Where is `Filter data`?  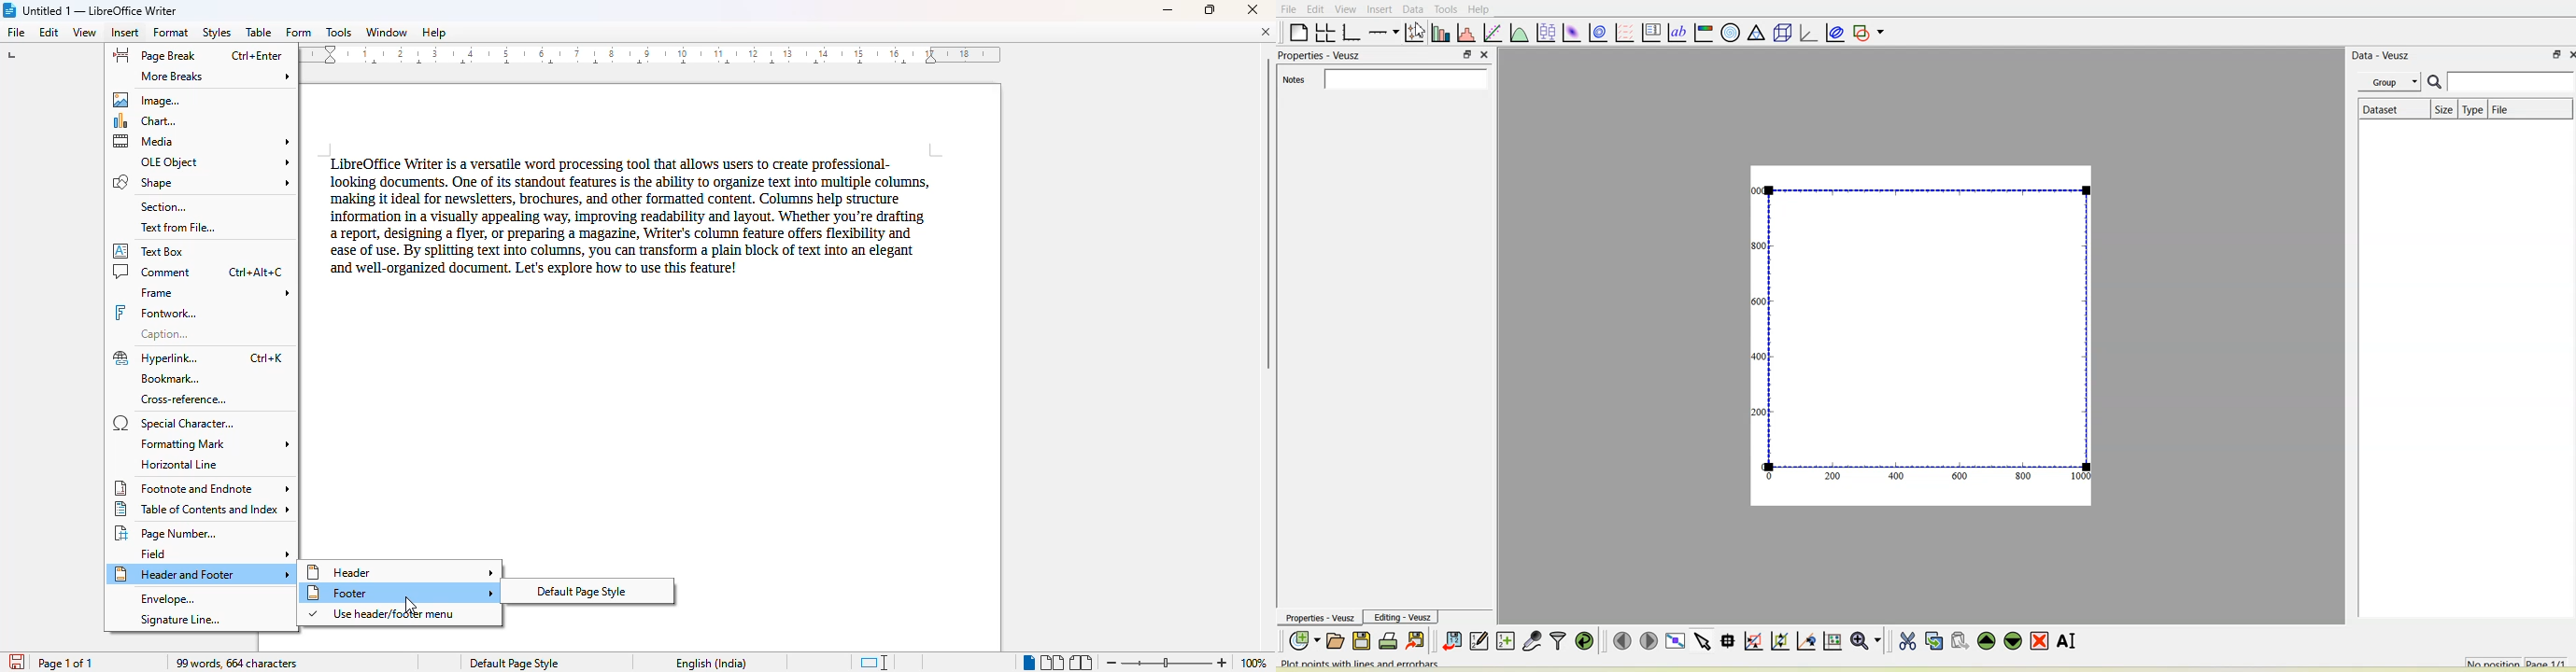
Filter data is located at coordinates (1558, 639).